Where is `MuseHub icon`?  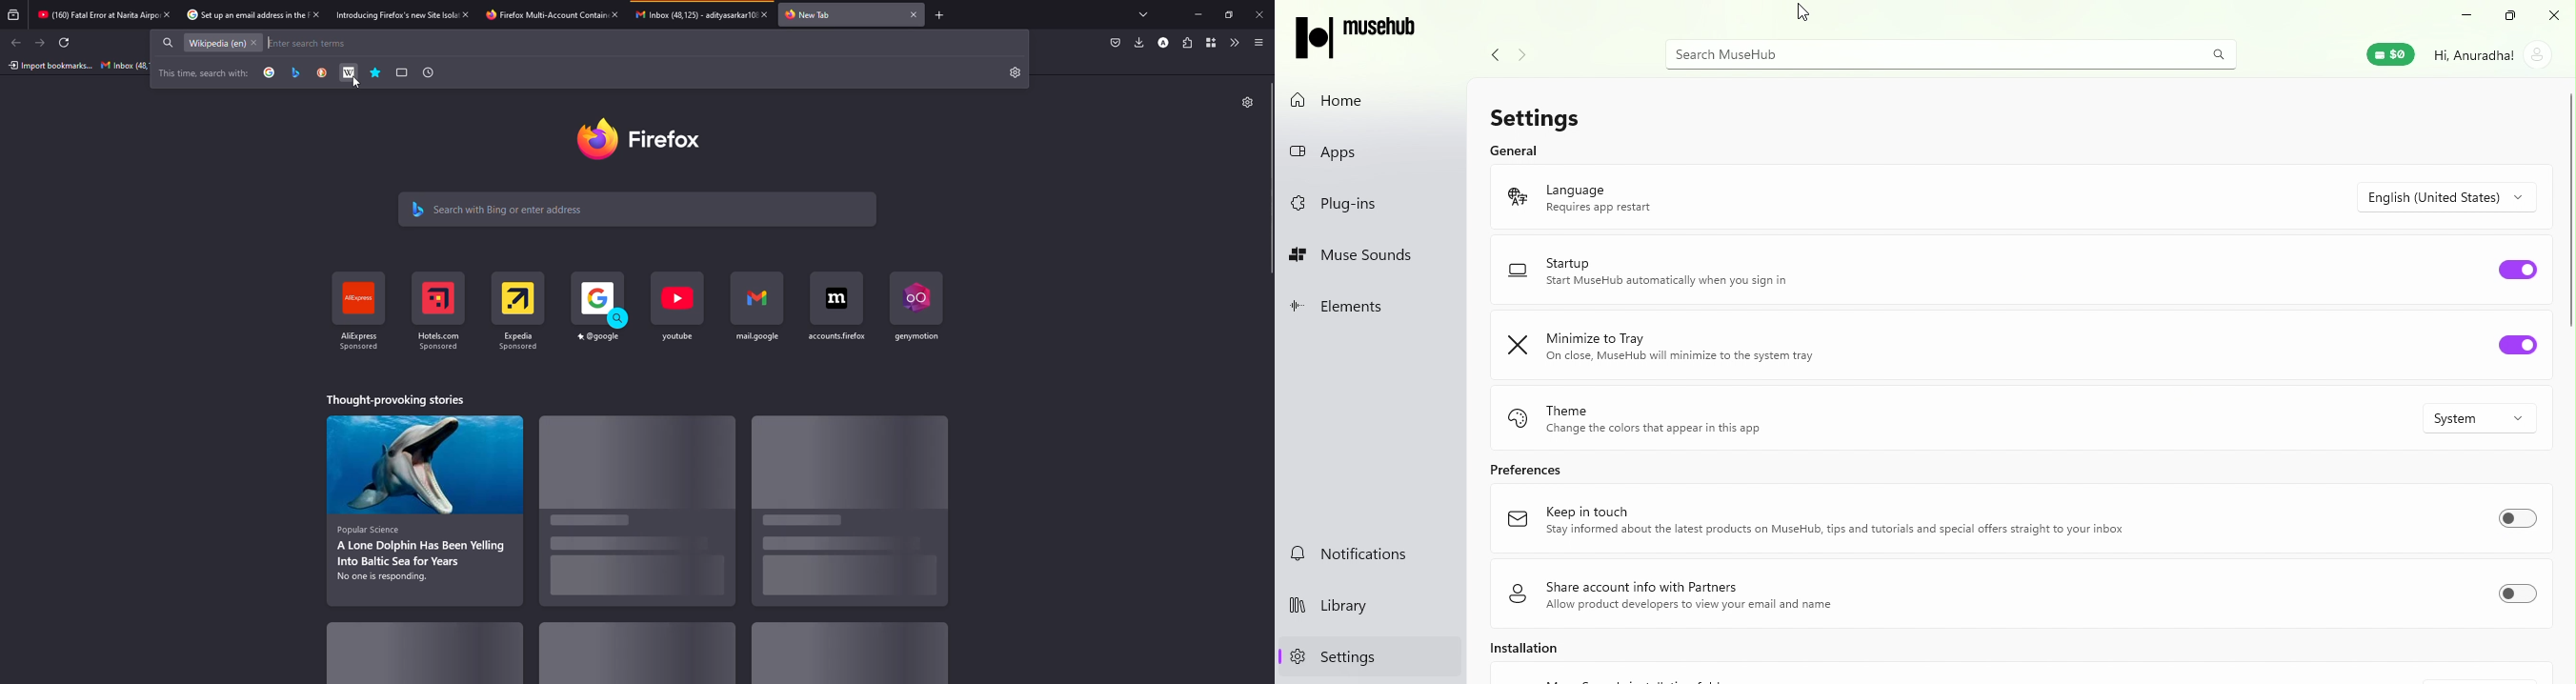
MuseHub icon is located at coordinates (1357, 38).